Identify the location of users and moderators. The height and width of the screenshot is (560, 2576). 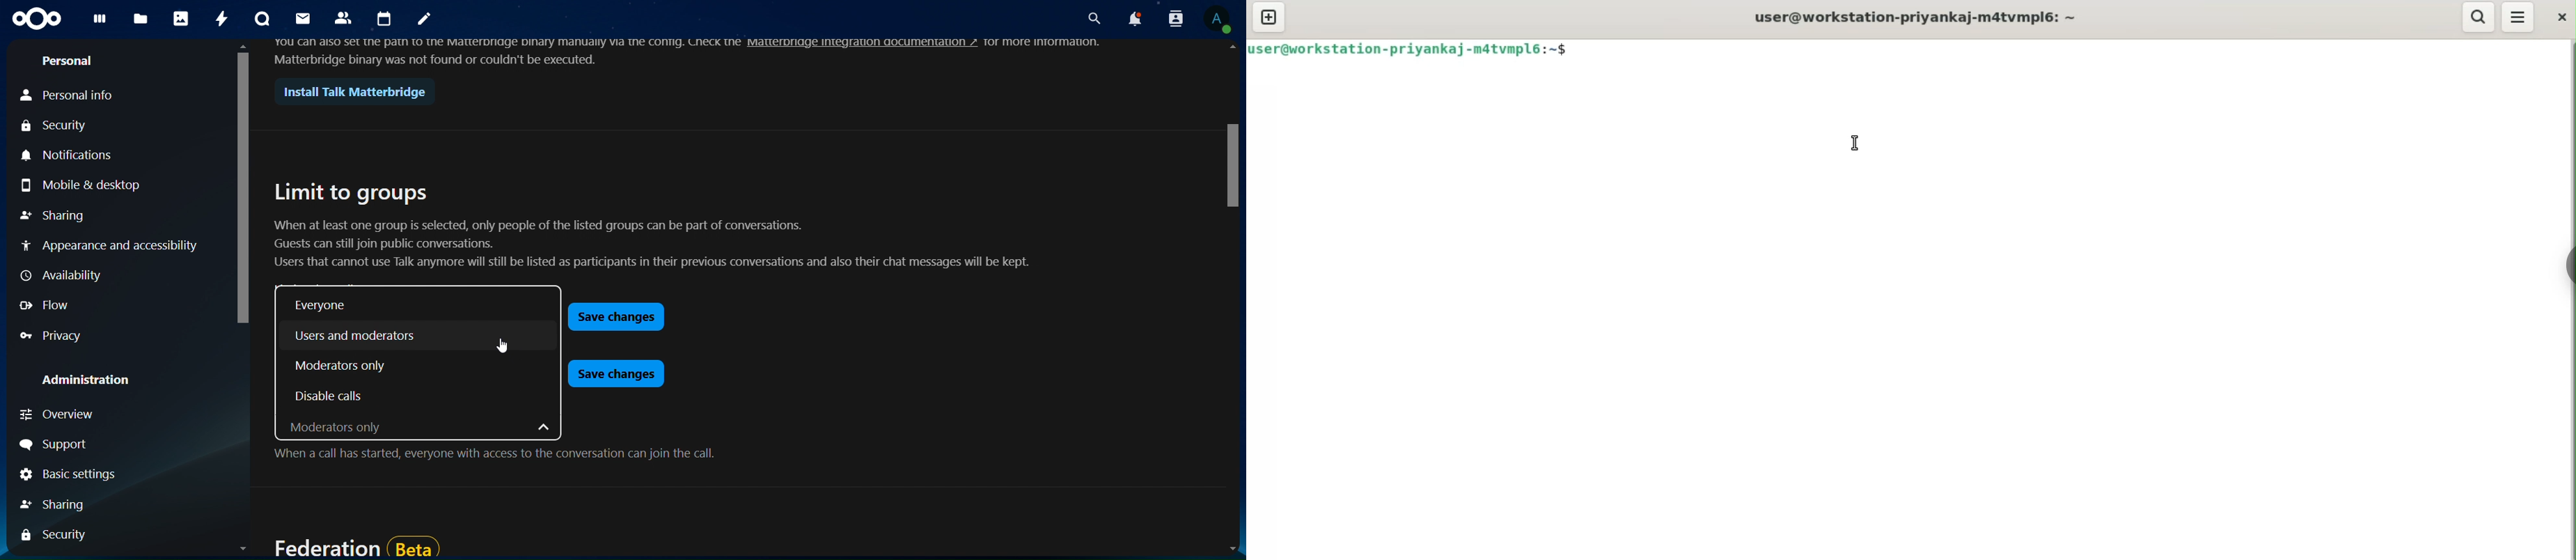
(353, 336).